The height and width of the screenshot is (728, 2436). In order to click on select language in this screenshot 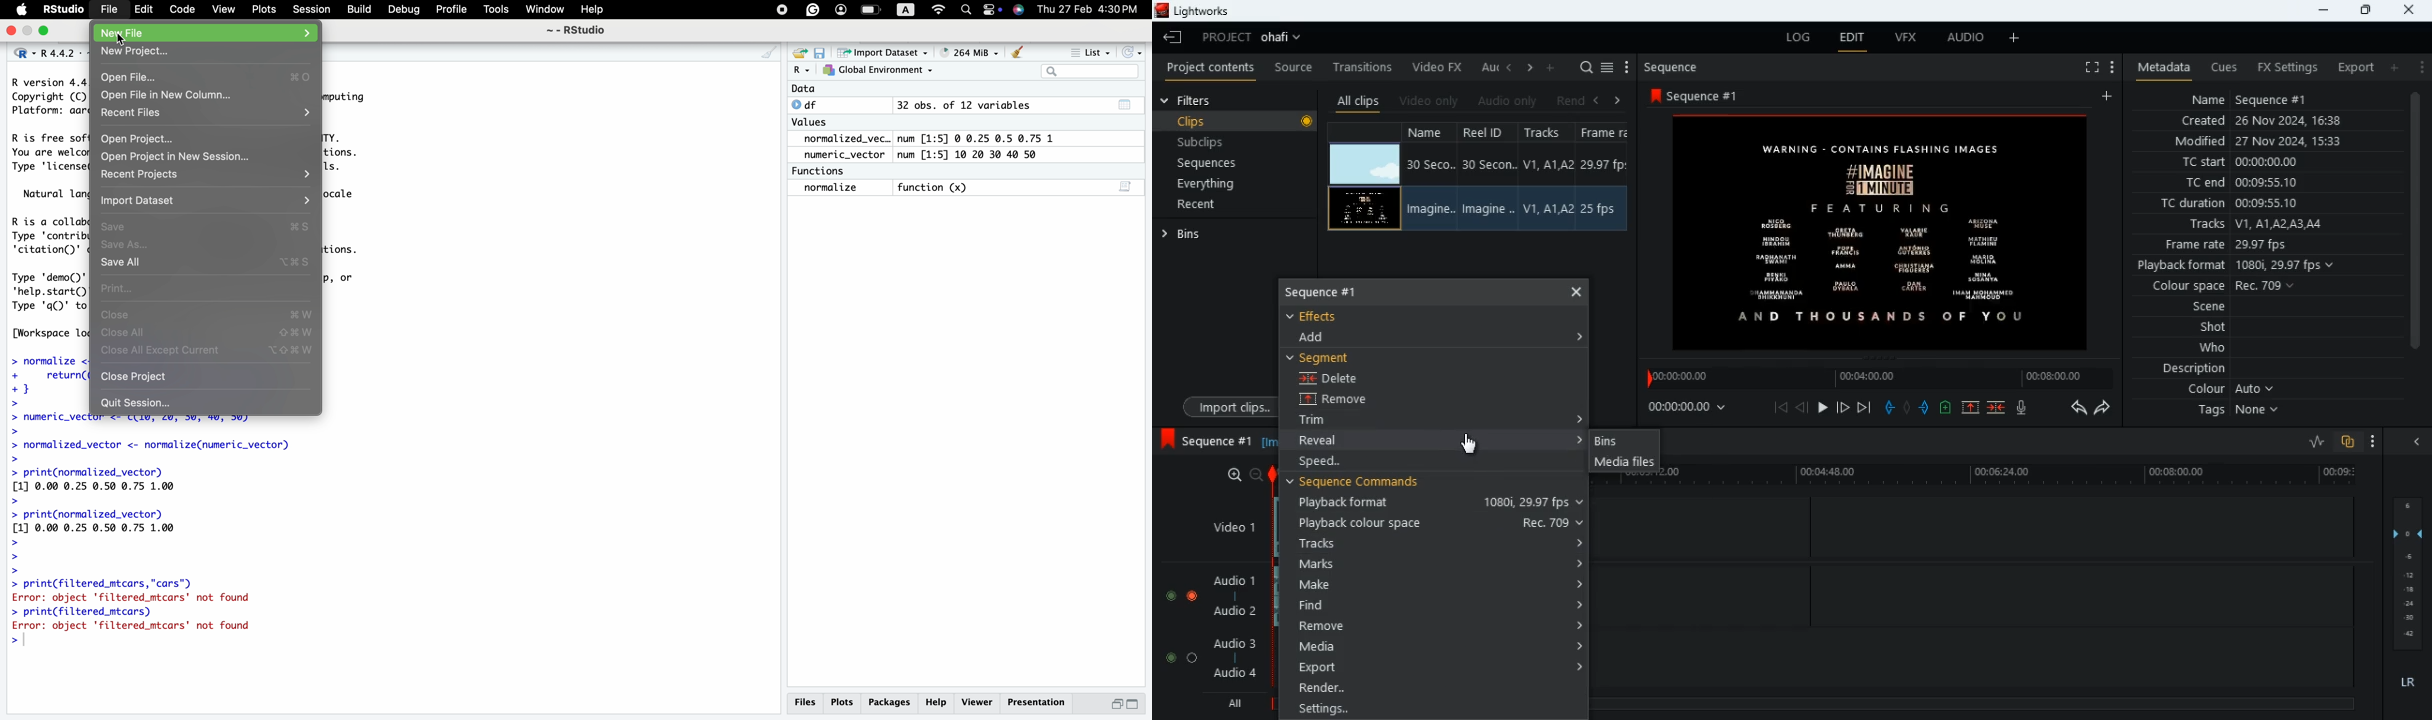, I will do `click(18, 53)`.